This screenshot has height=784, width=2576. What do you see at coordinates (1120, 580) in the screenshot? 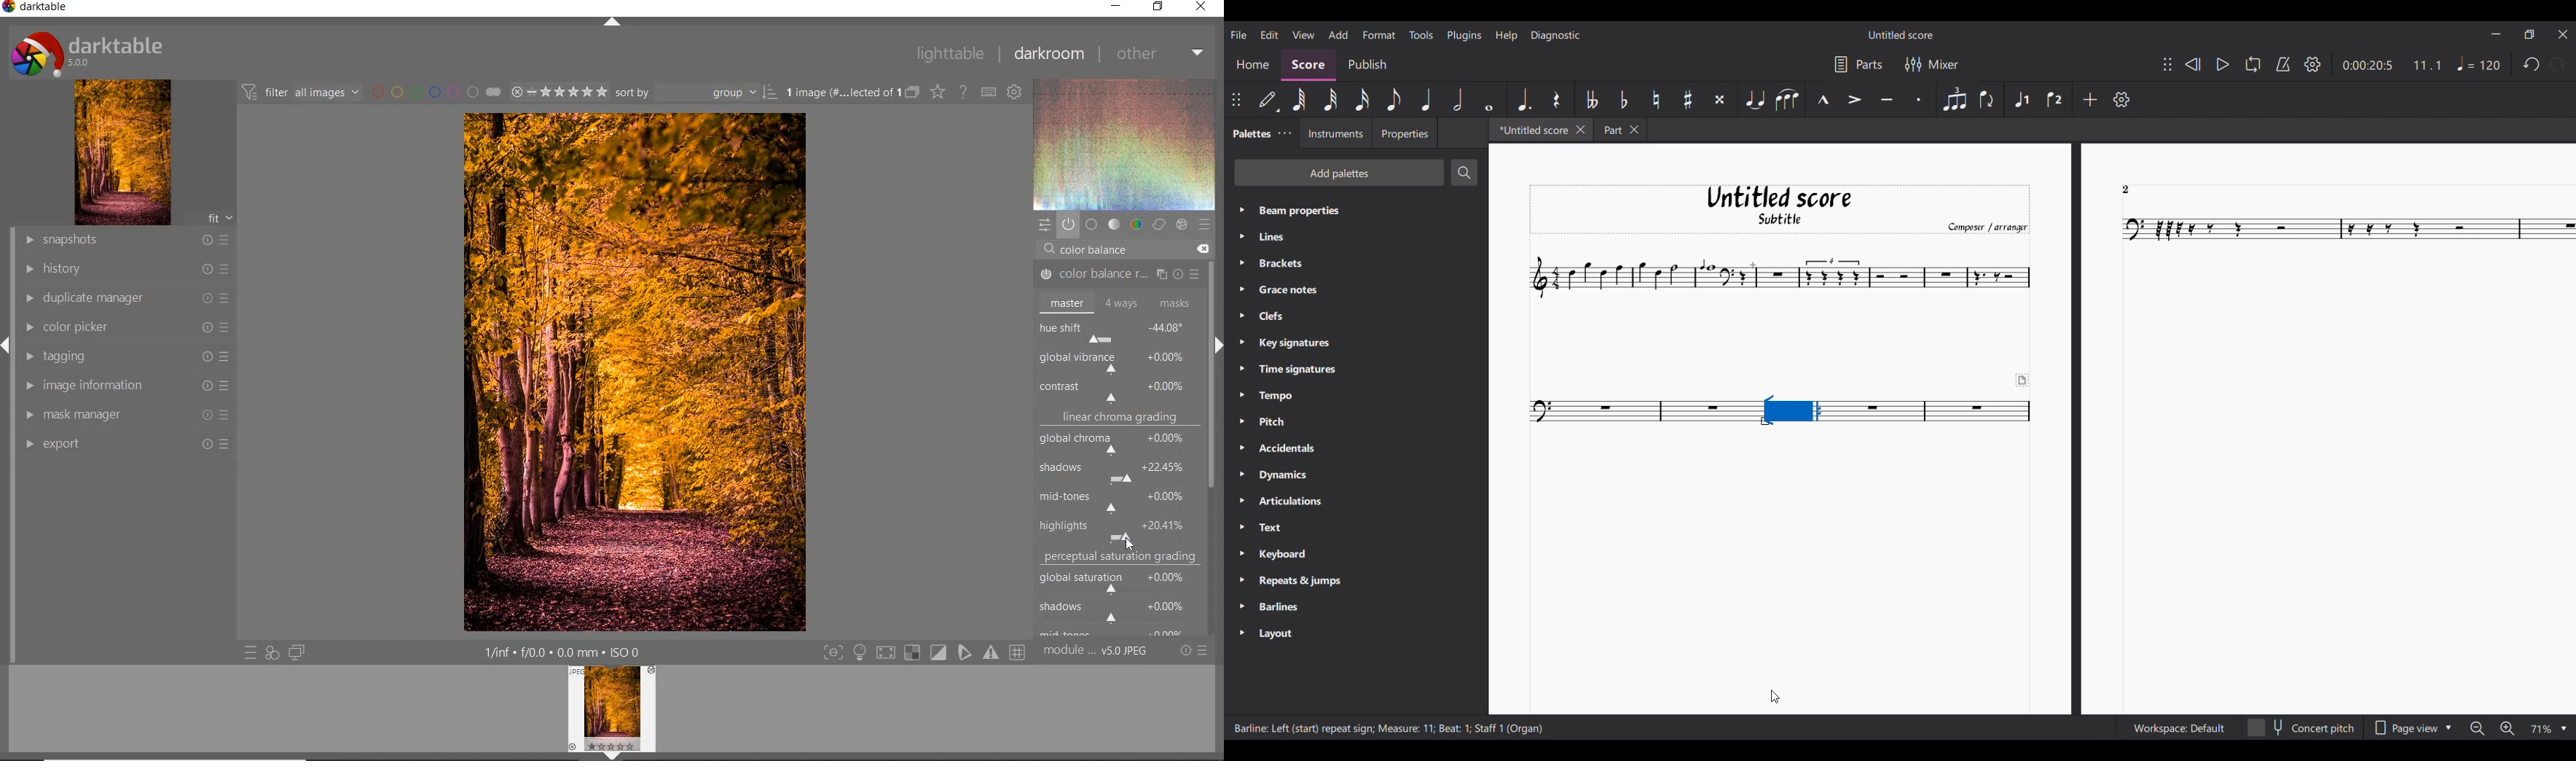
I see `global saturation` at bounding box center [1120, 580].